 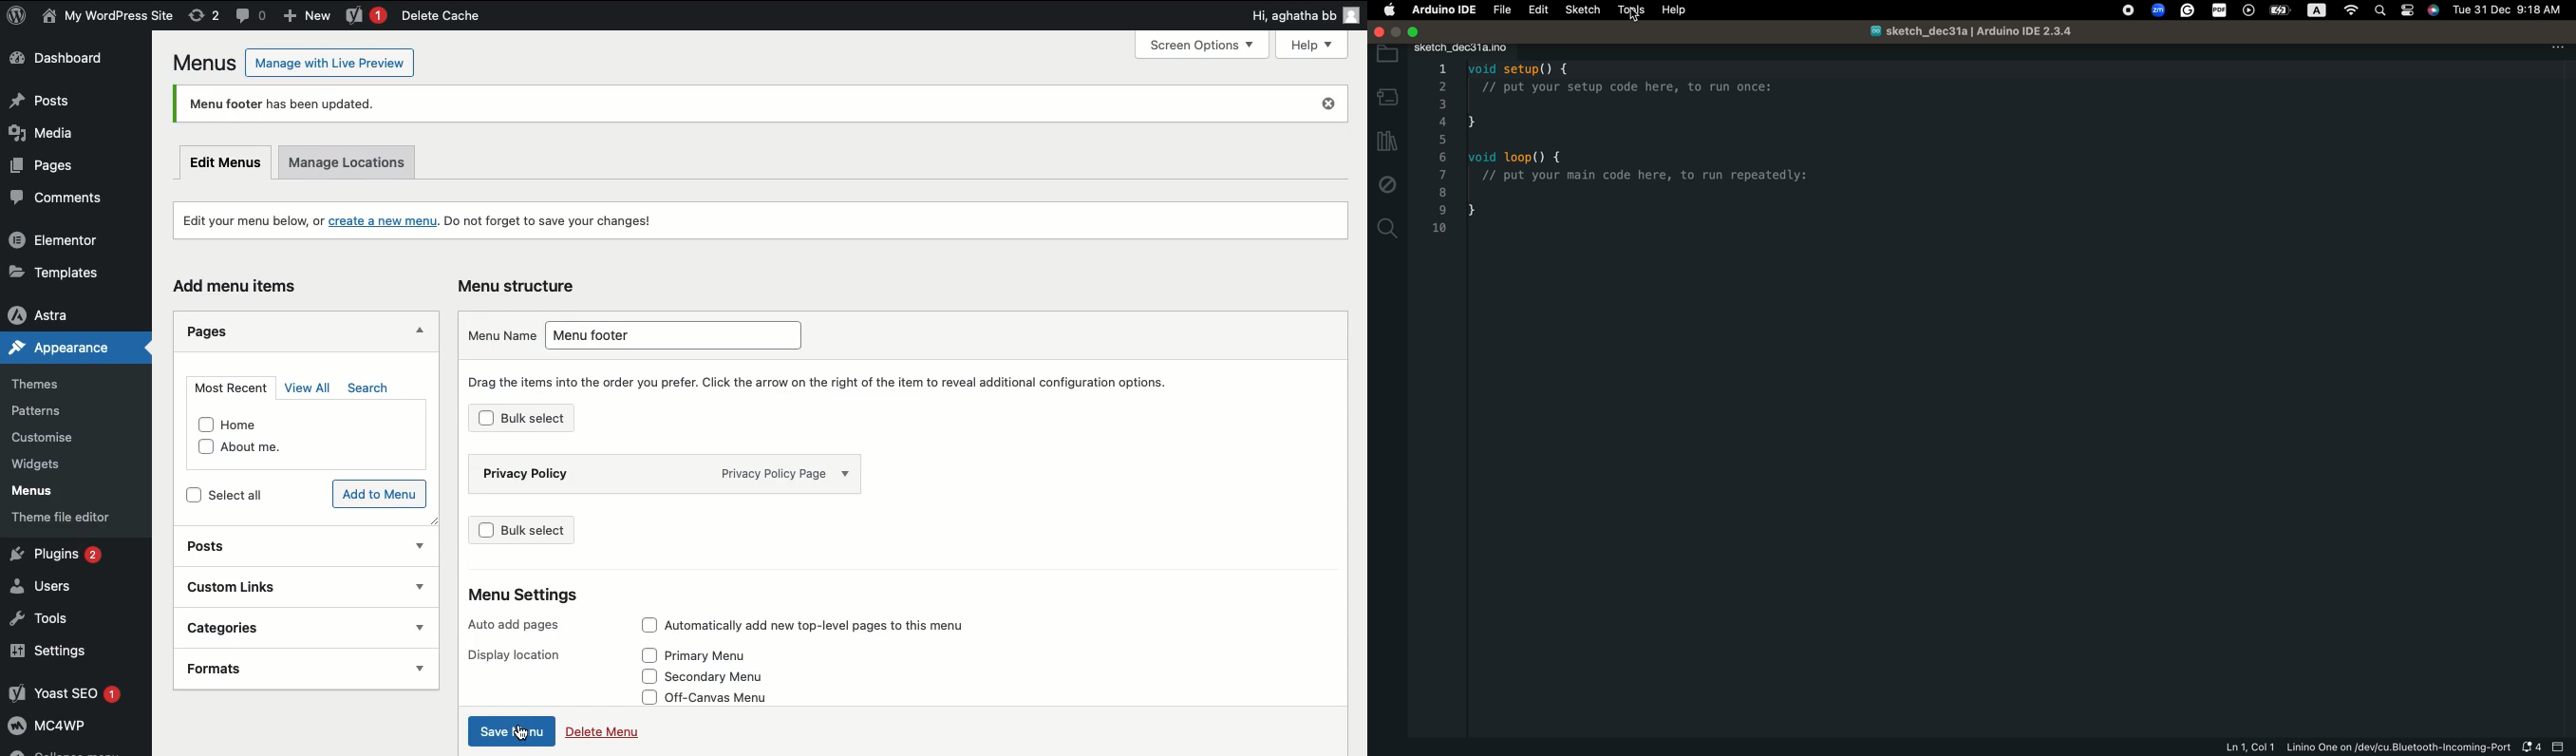 I want to click on show, so click(x=415, y=674).